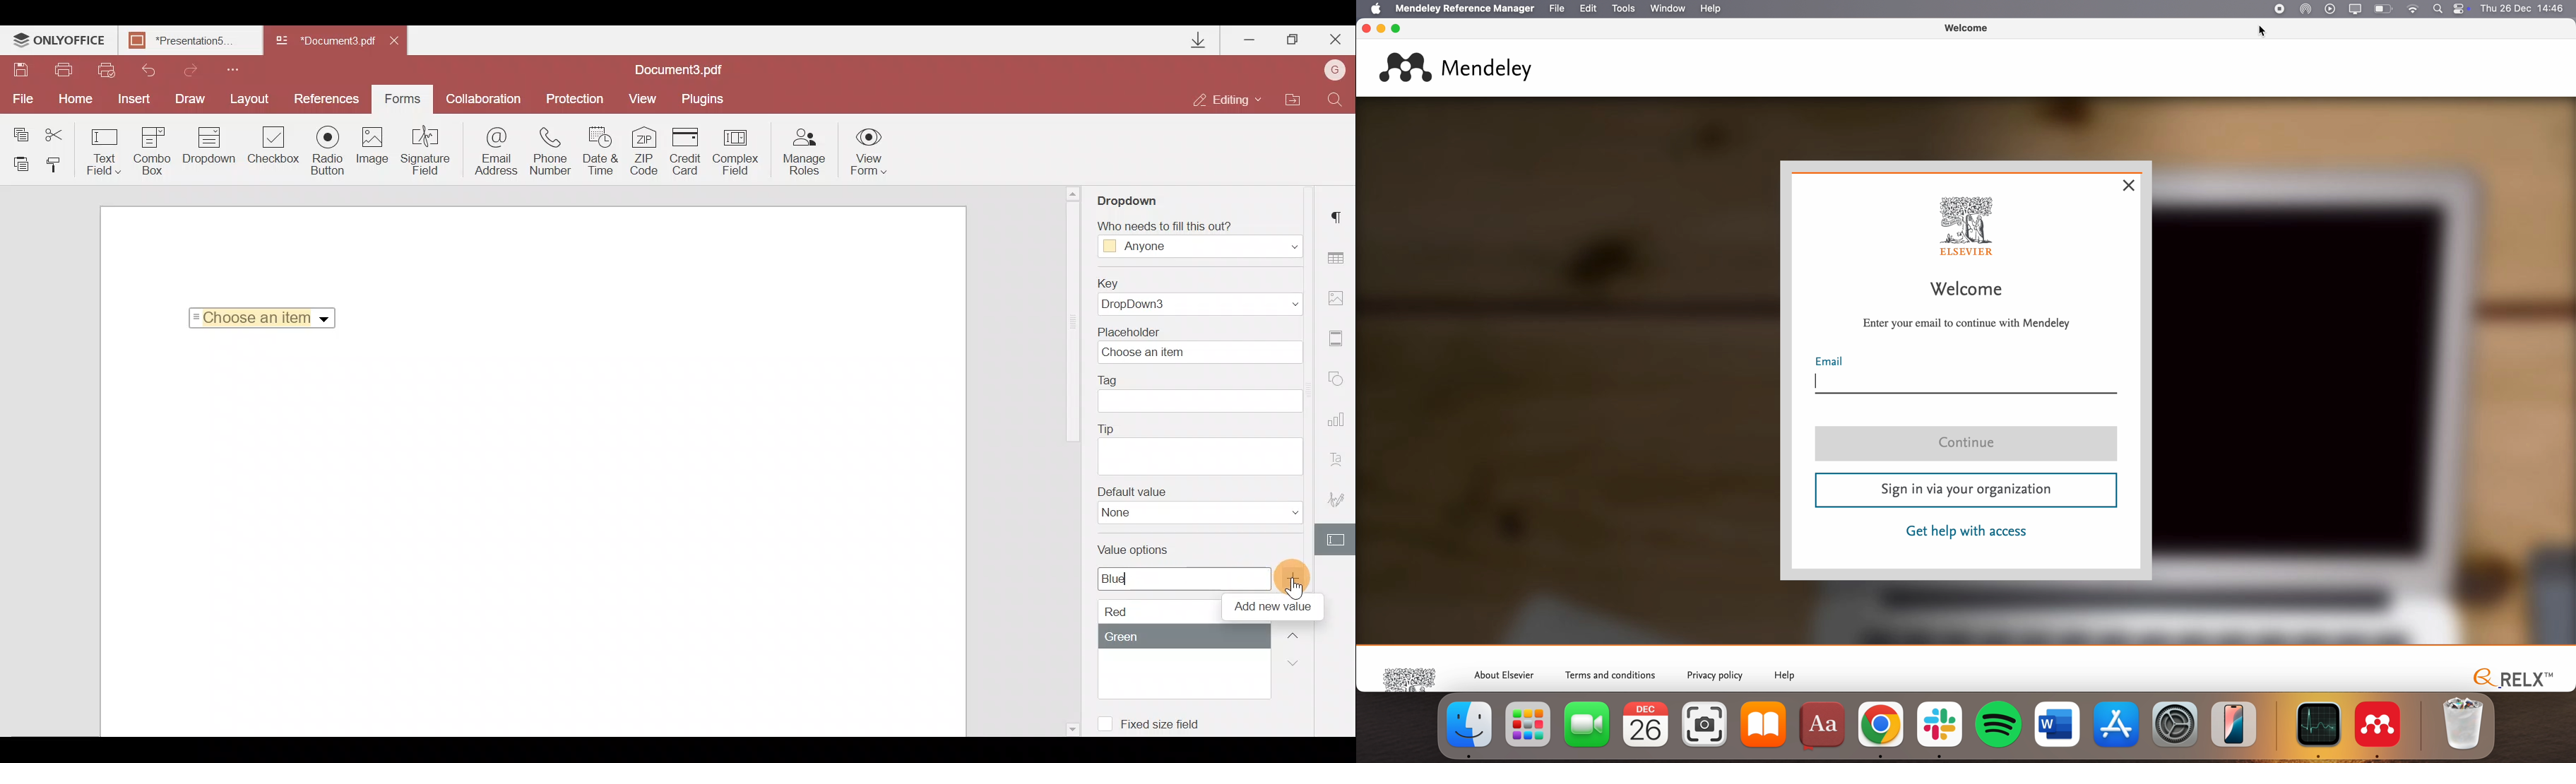 This screenshot has width=2576, height=784. What do you see at coordinates (2330, 9) in the screenshot?
I see `play` at bounding box center [2330, 9].